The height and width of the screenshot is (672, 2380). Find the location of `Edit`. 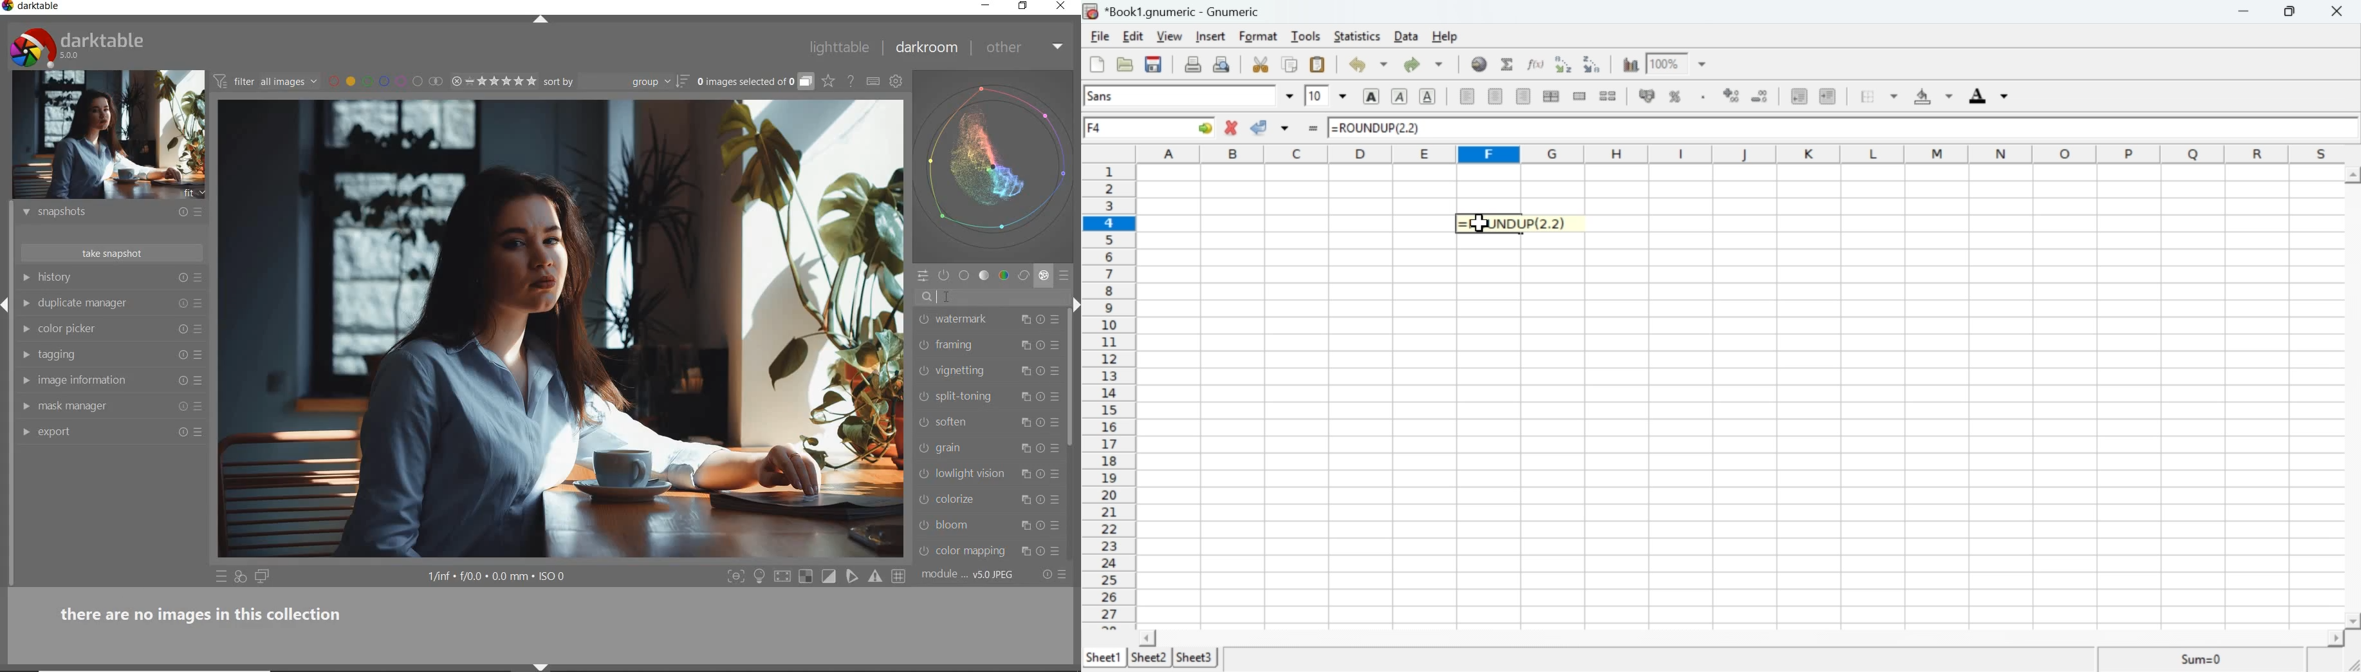

Edit is located at coordinates (1133, 37).